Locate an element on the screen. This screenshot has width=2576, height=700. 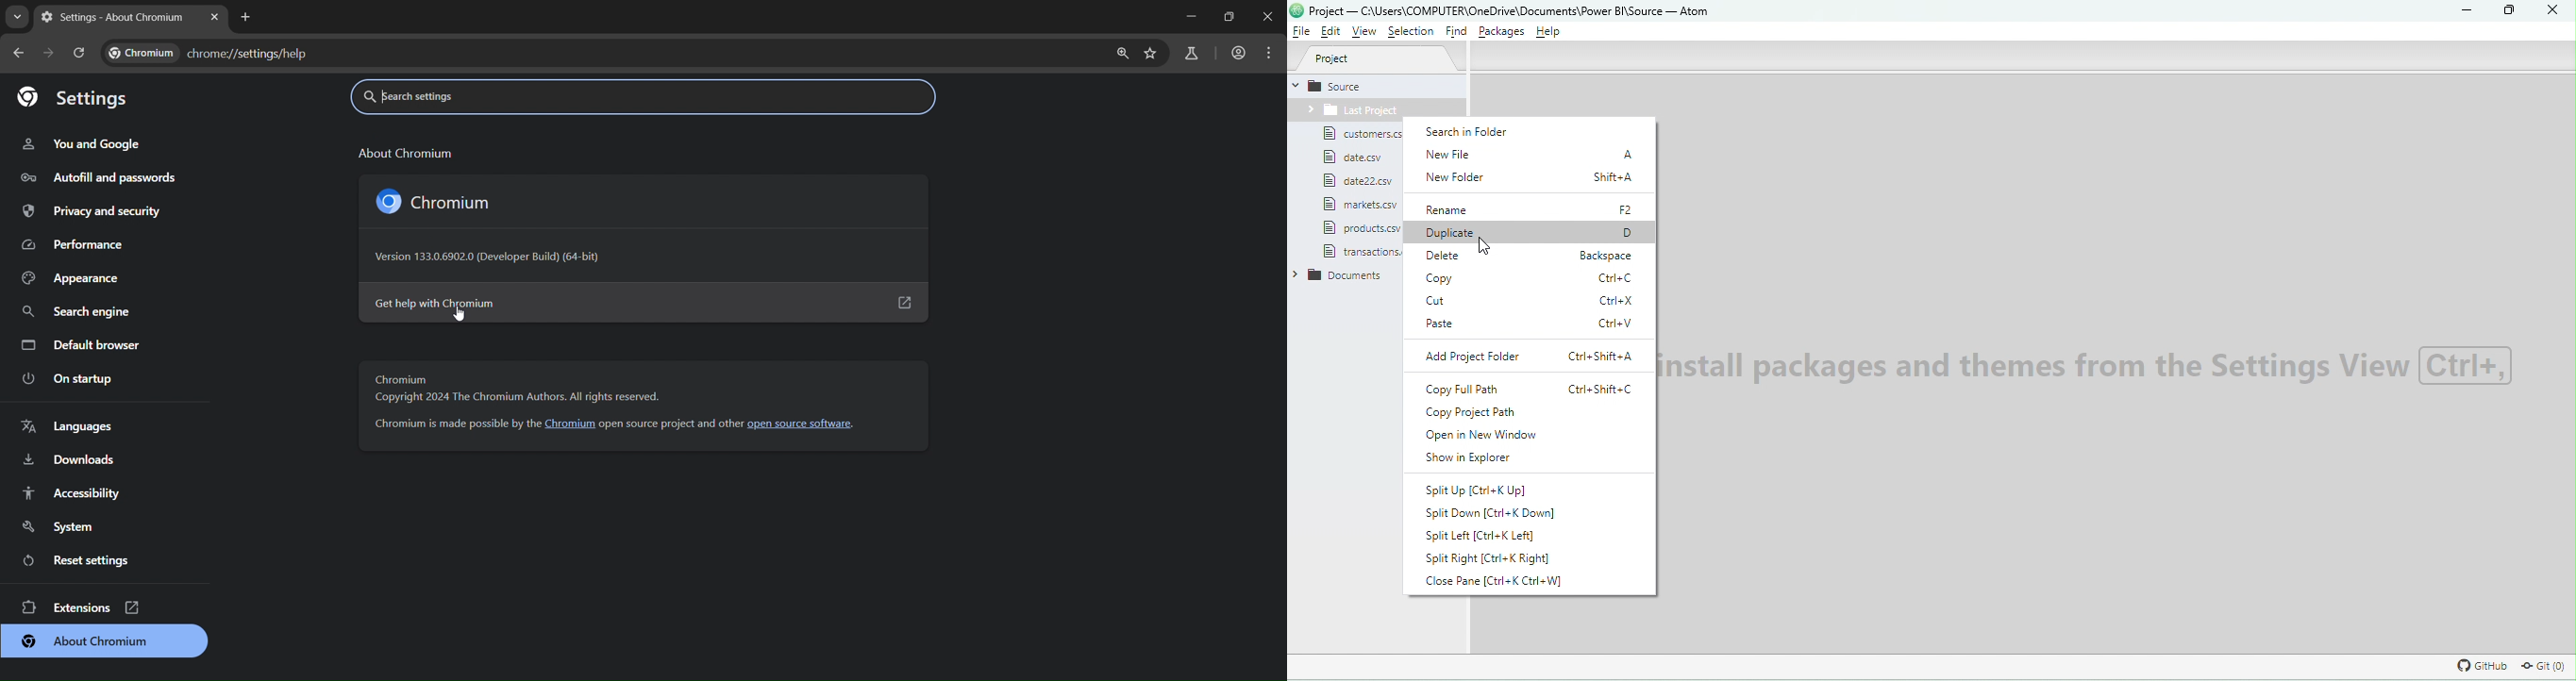
File is located at coordinates (1351, 227).